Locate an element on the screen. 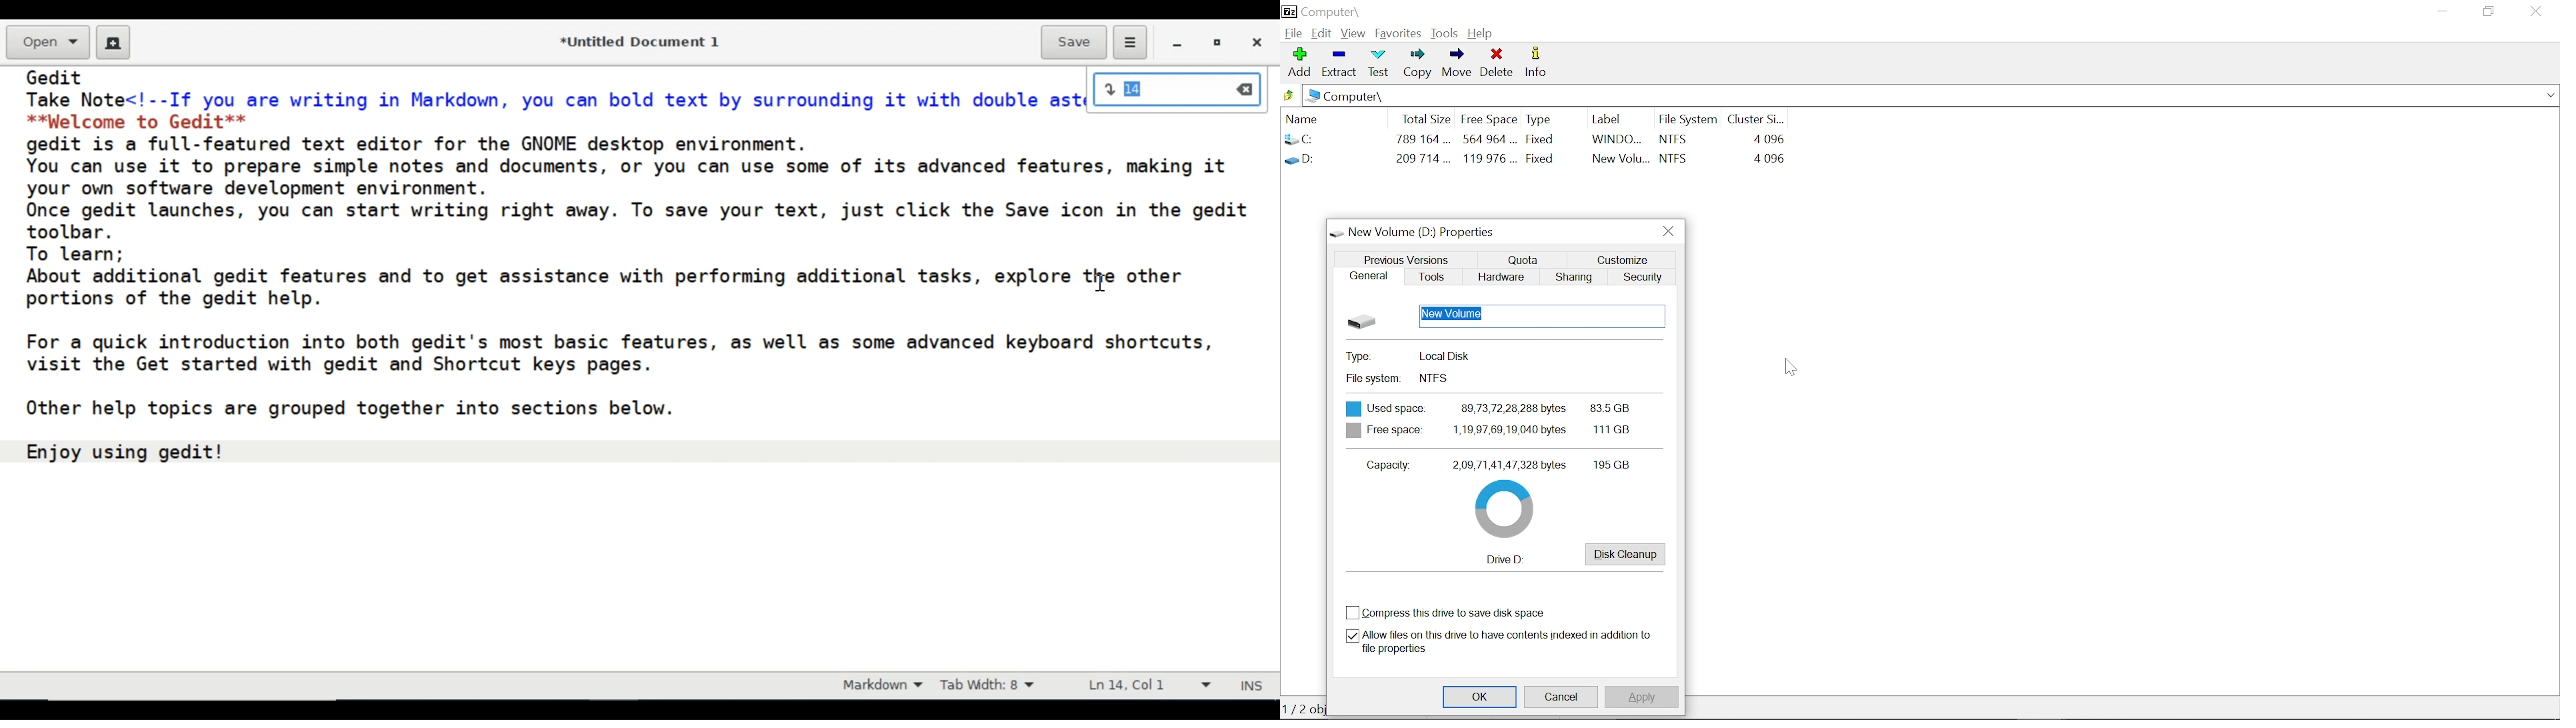 This screenshot has width=2576, height=728. type is located at coordinates (1541, 118).